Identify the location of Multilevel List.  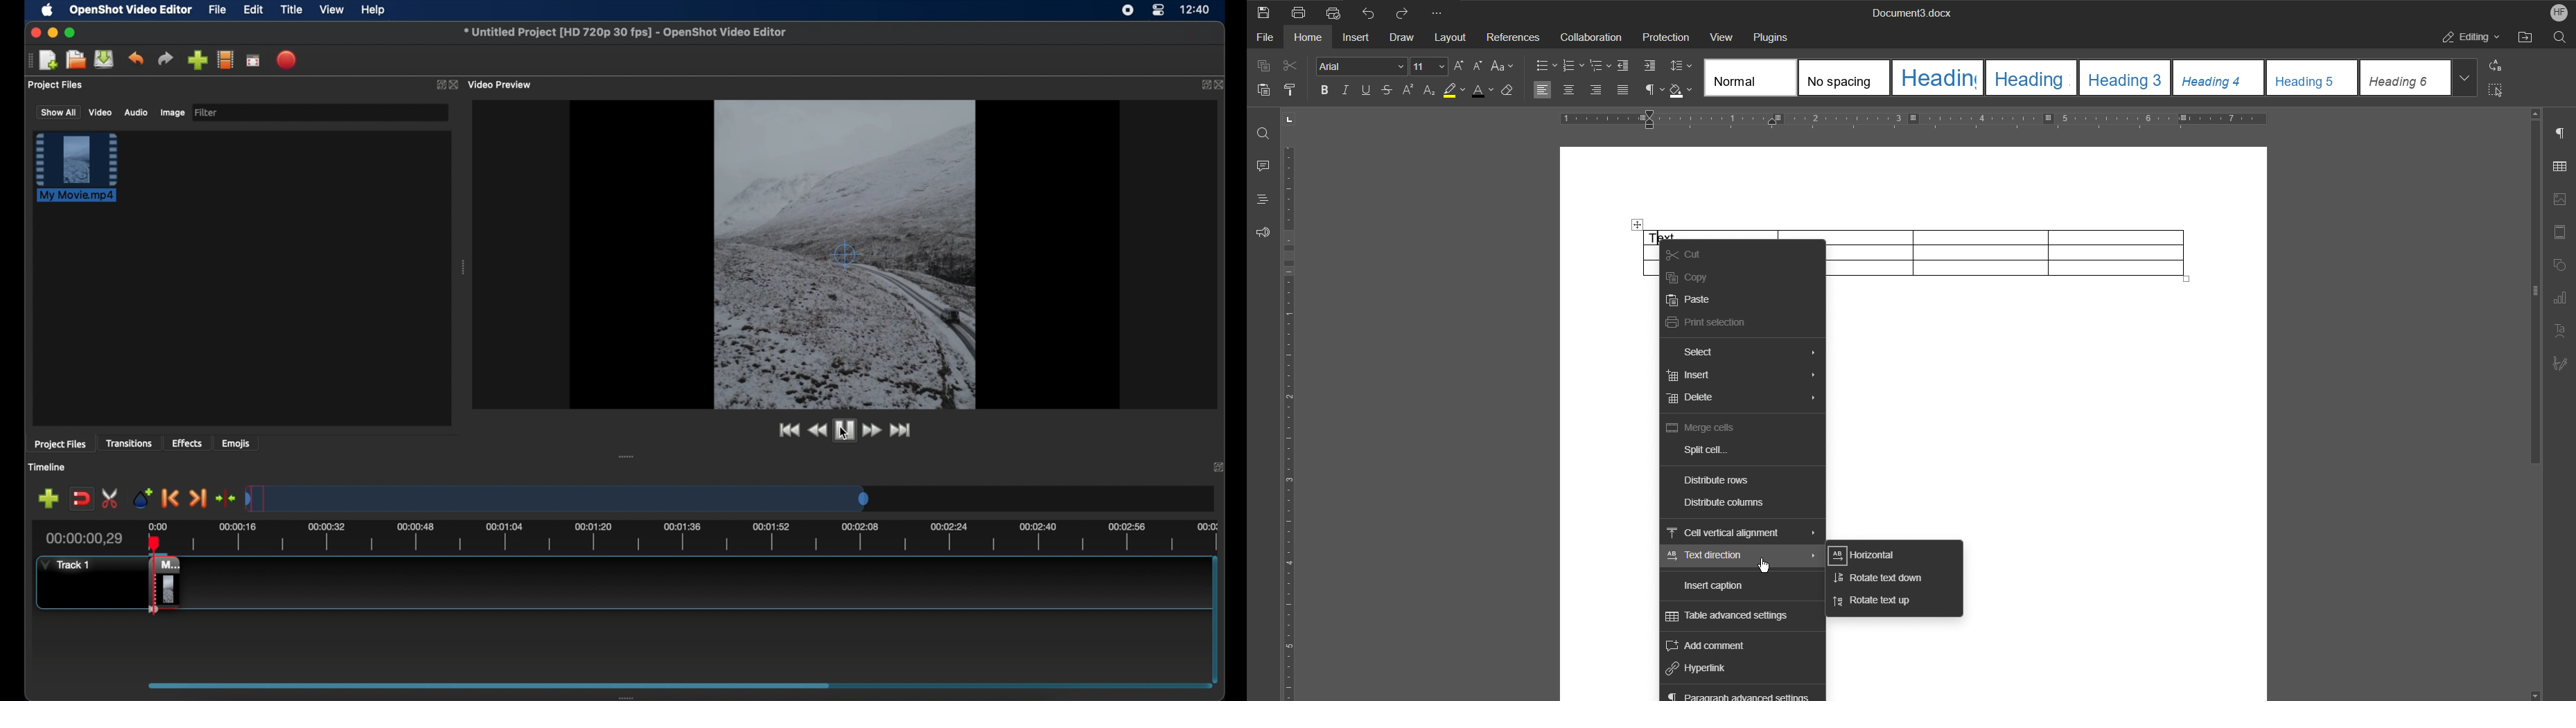
(1600, 66).